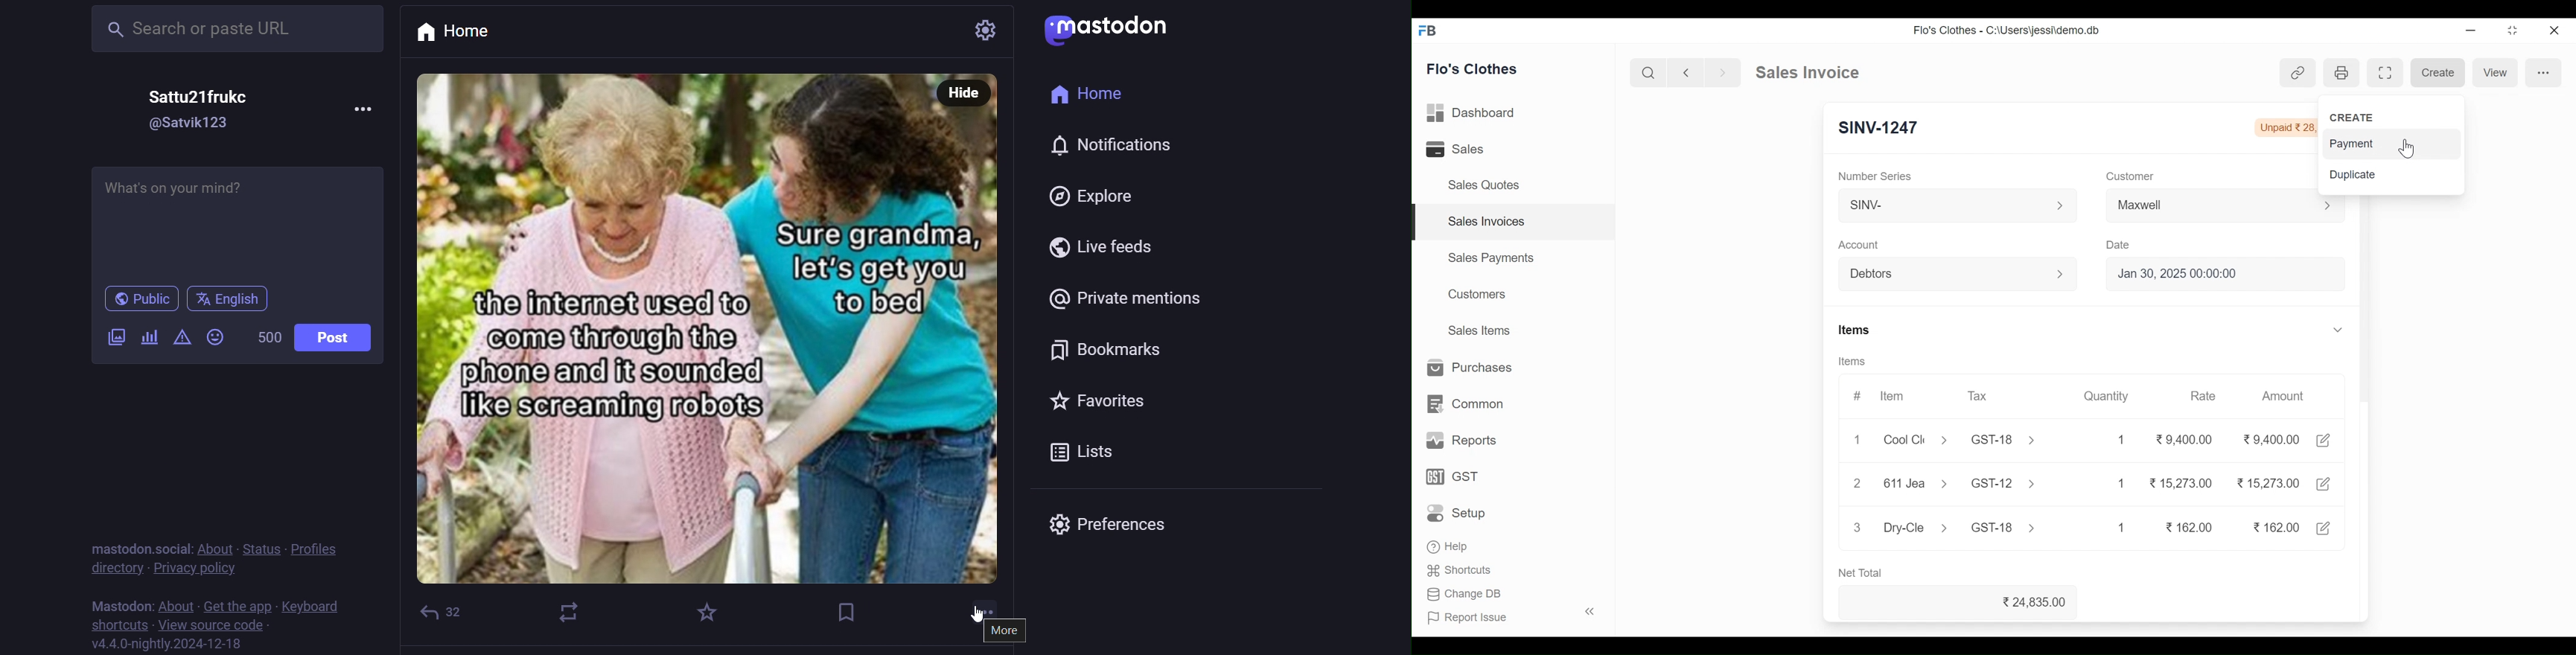 This screenshot has height=672, width=2576. What do you see at coordinates (2494, 73) in the screenshot?
I see `View` at bounding box center [2494, 73].